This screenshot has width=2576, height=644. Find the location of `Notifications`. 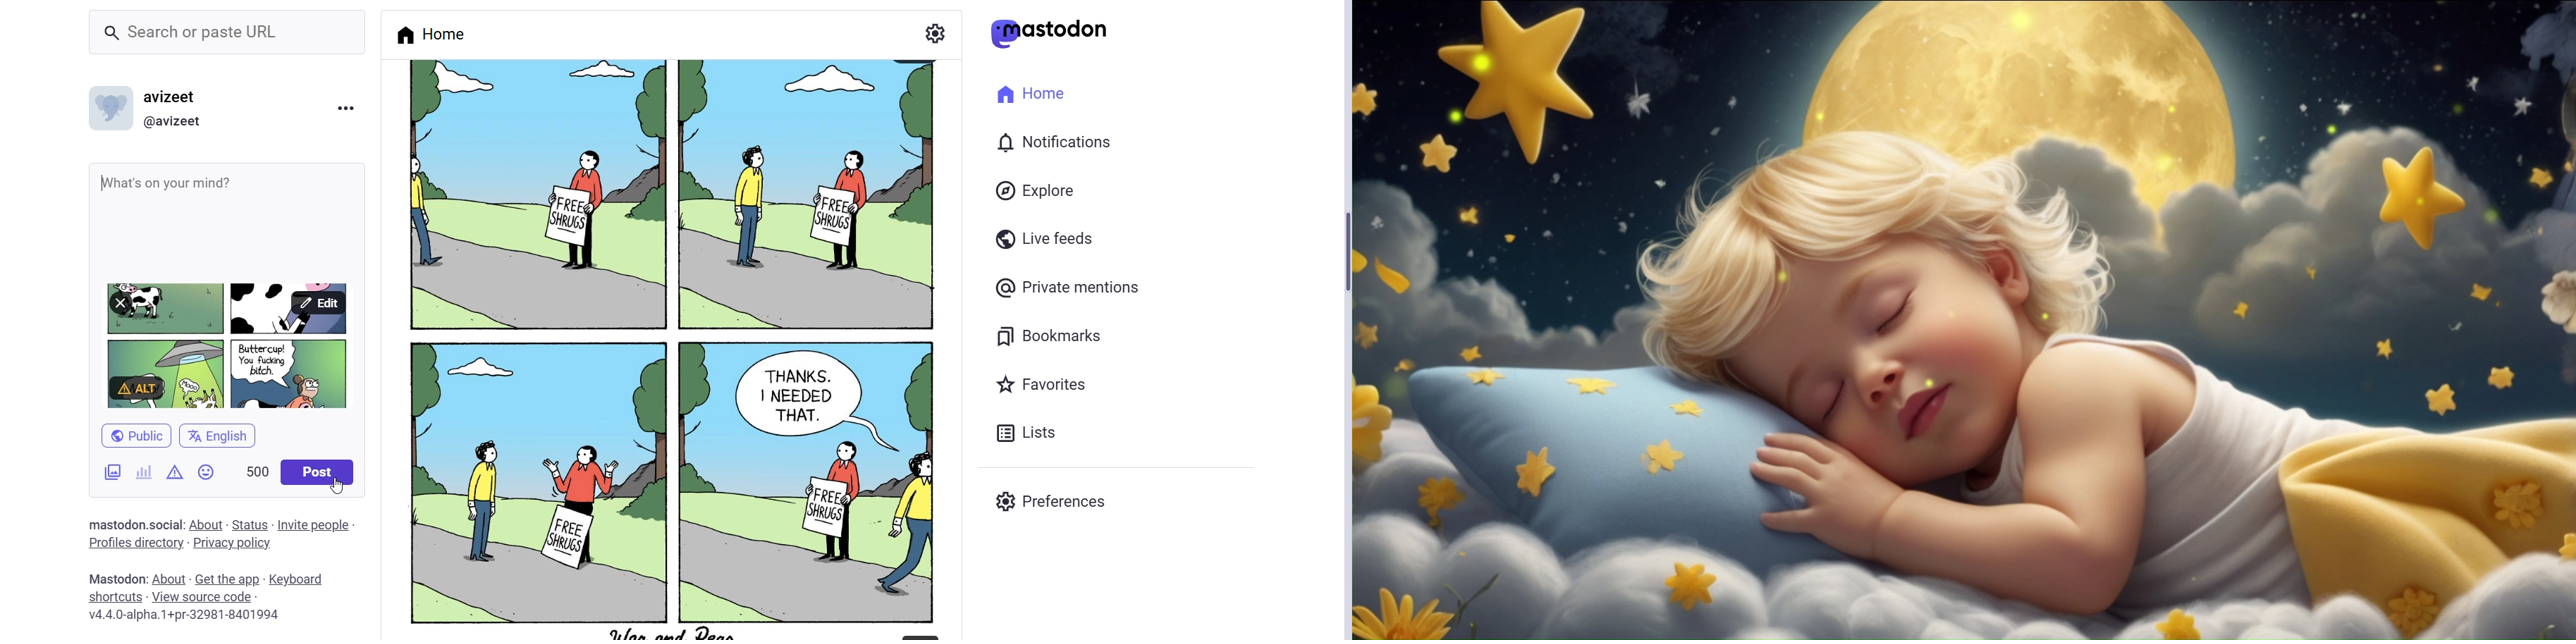

Notifications is located at coordinates (1056, 142).